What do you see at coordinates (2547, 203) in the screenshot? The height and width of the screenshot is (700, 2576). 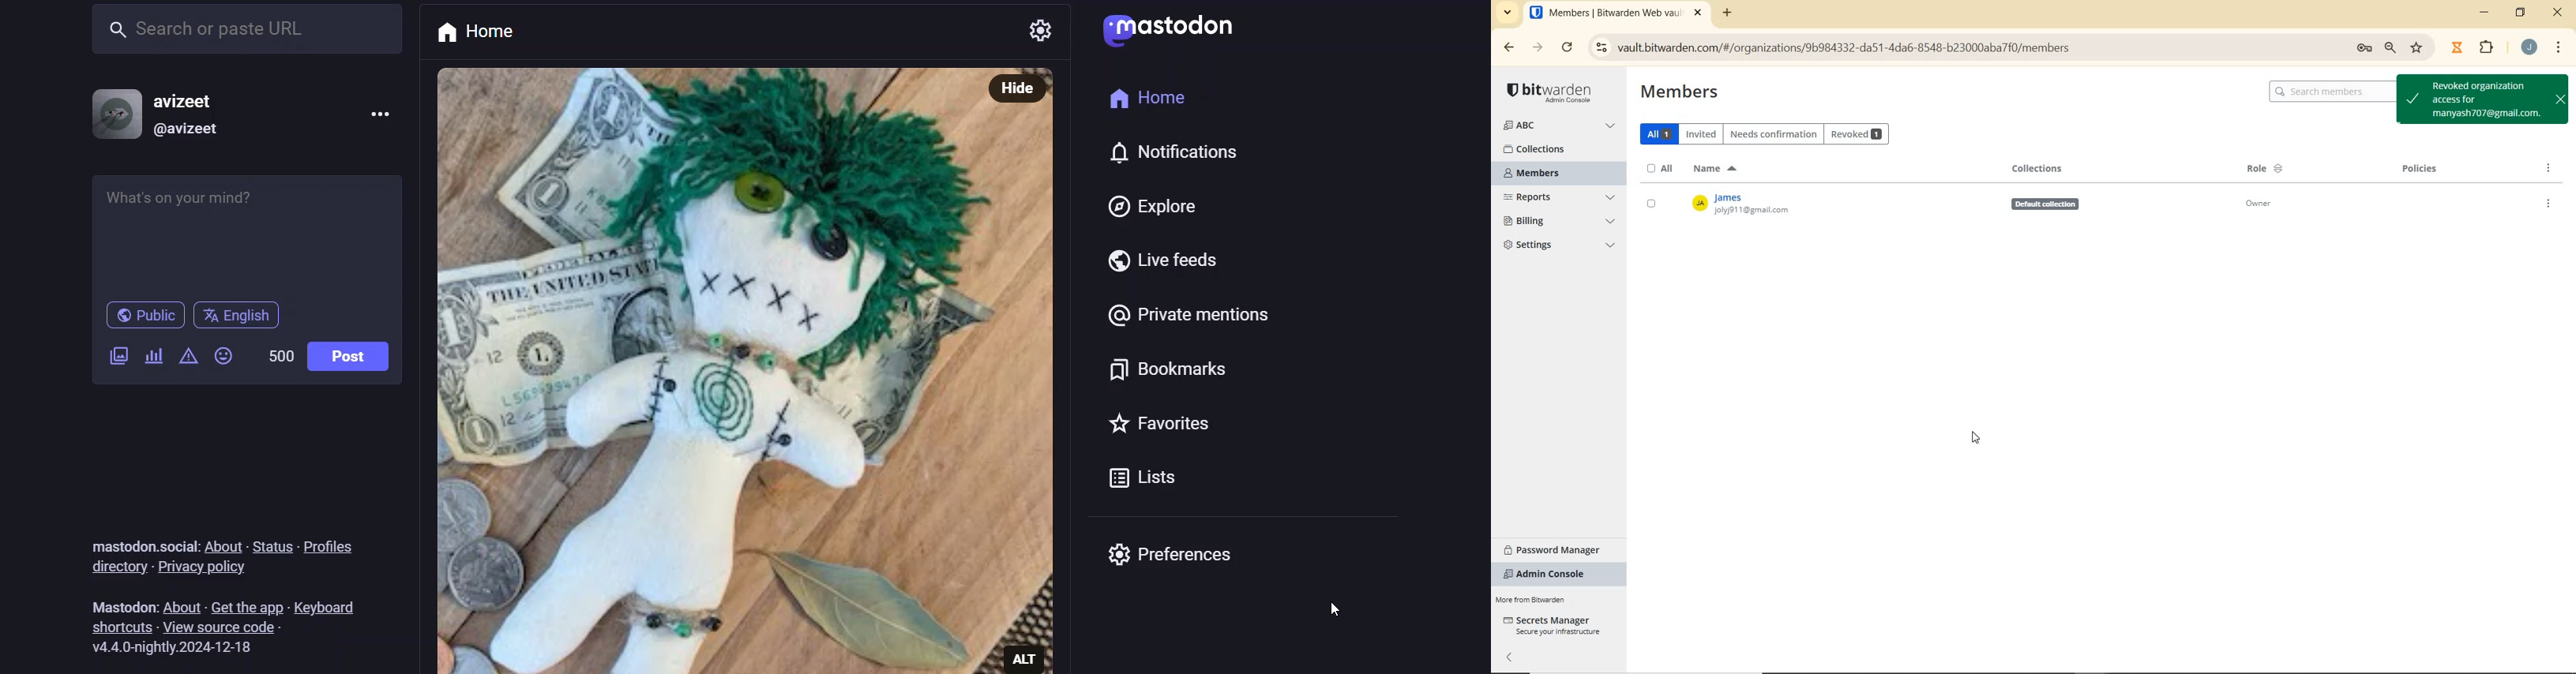 I see `OPTIONS` at bounding box center [2547, 203].